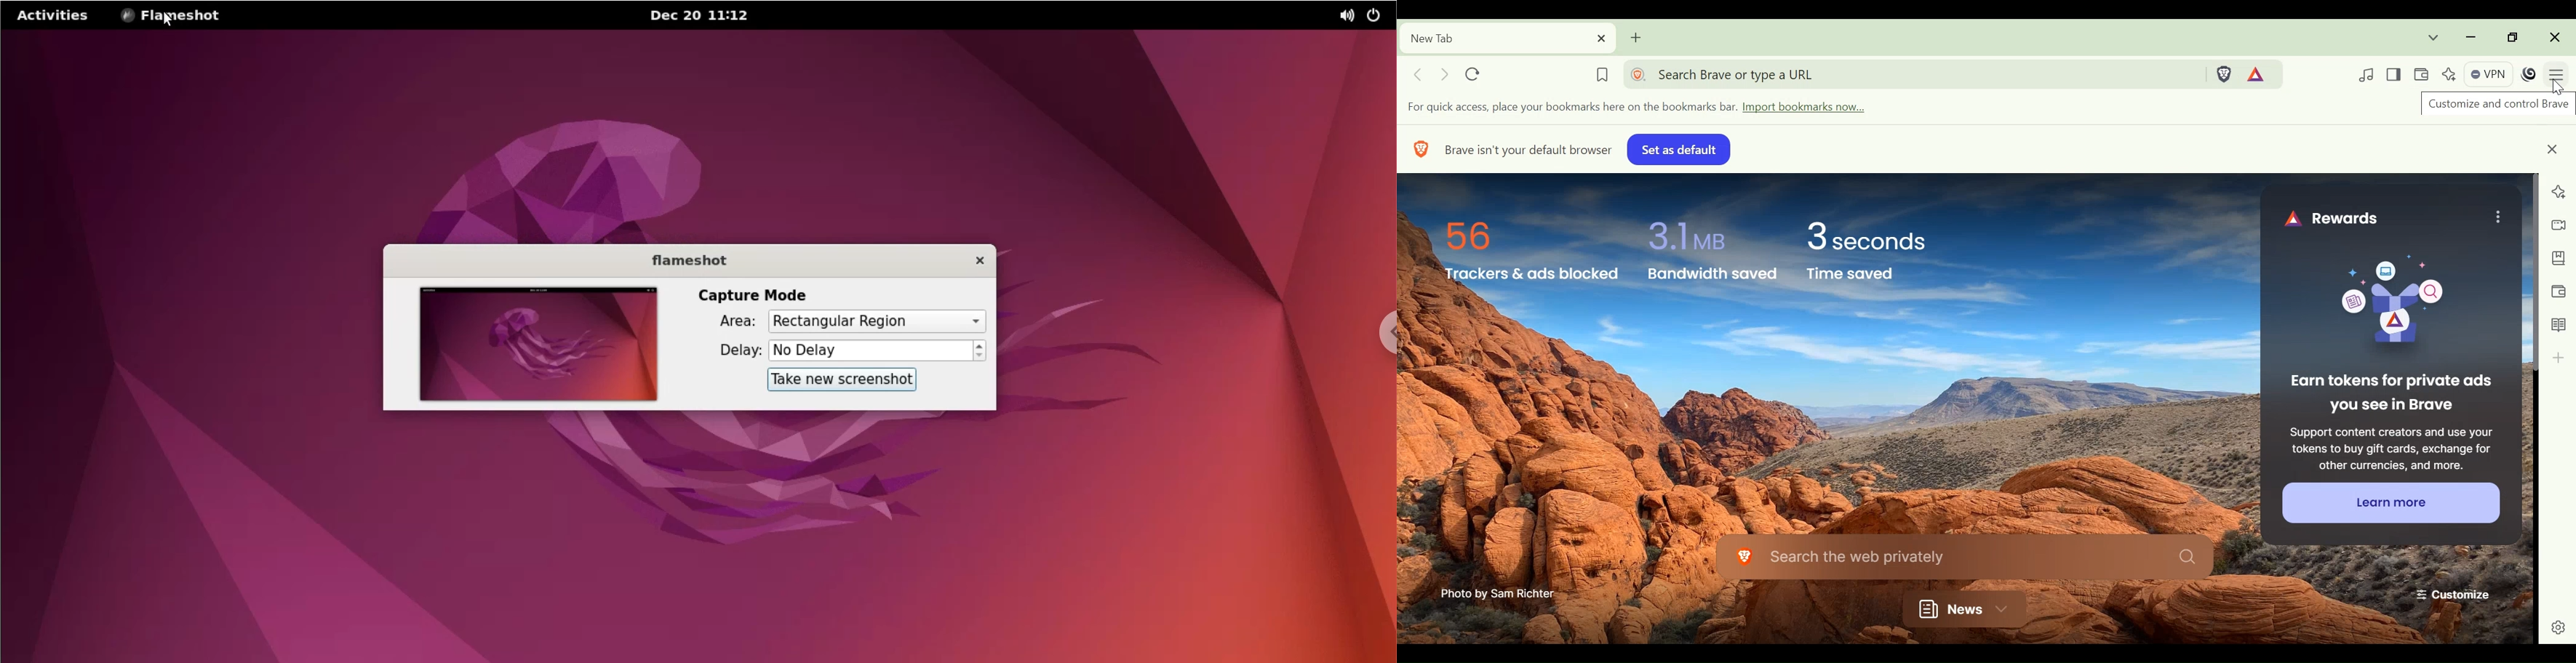 The image size is (2576, 672). What do you see at coordinates (1475, 71) in the screenshot?
I see `Reload` at bounding box center [1475, 71].